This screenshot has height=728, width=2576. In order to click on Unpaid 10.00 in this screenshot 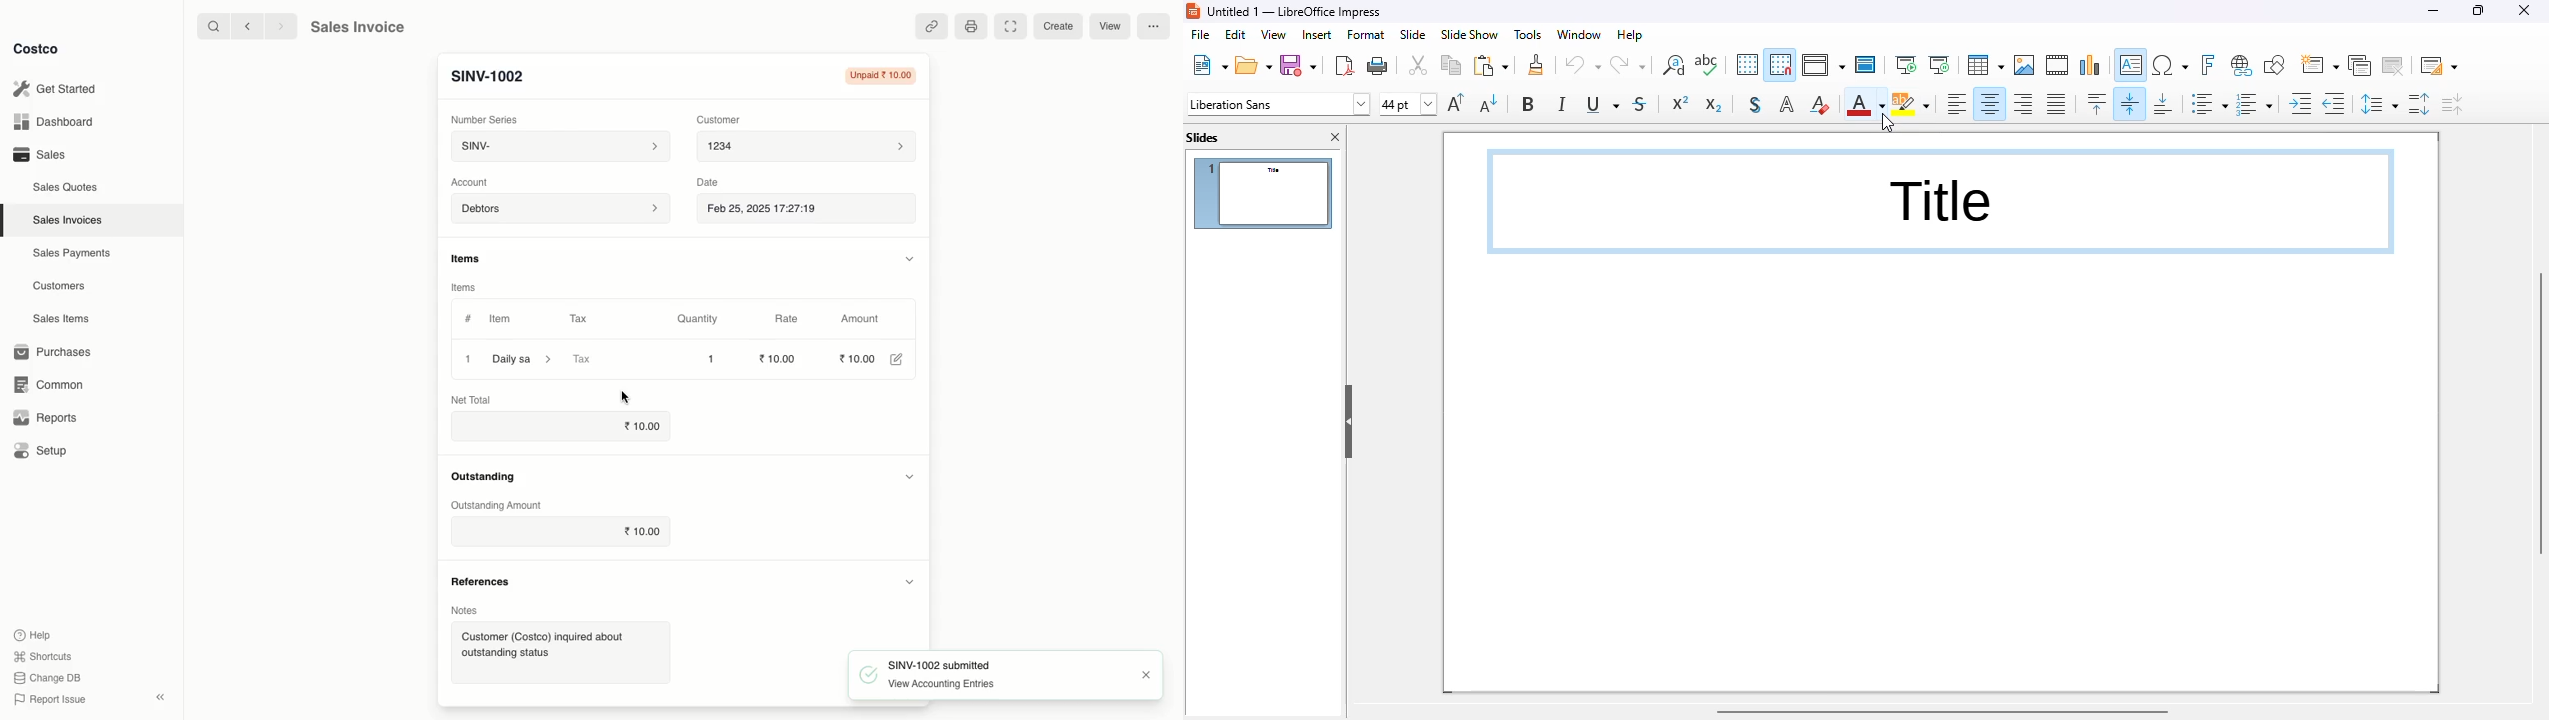, I will do `click(882, 76)`.